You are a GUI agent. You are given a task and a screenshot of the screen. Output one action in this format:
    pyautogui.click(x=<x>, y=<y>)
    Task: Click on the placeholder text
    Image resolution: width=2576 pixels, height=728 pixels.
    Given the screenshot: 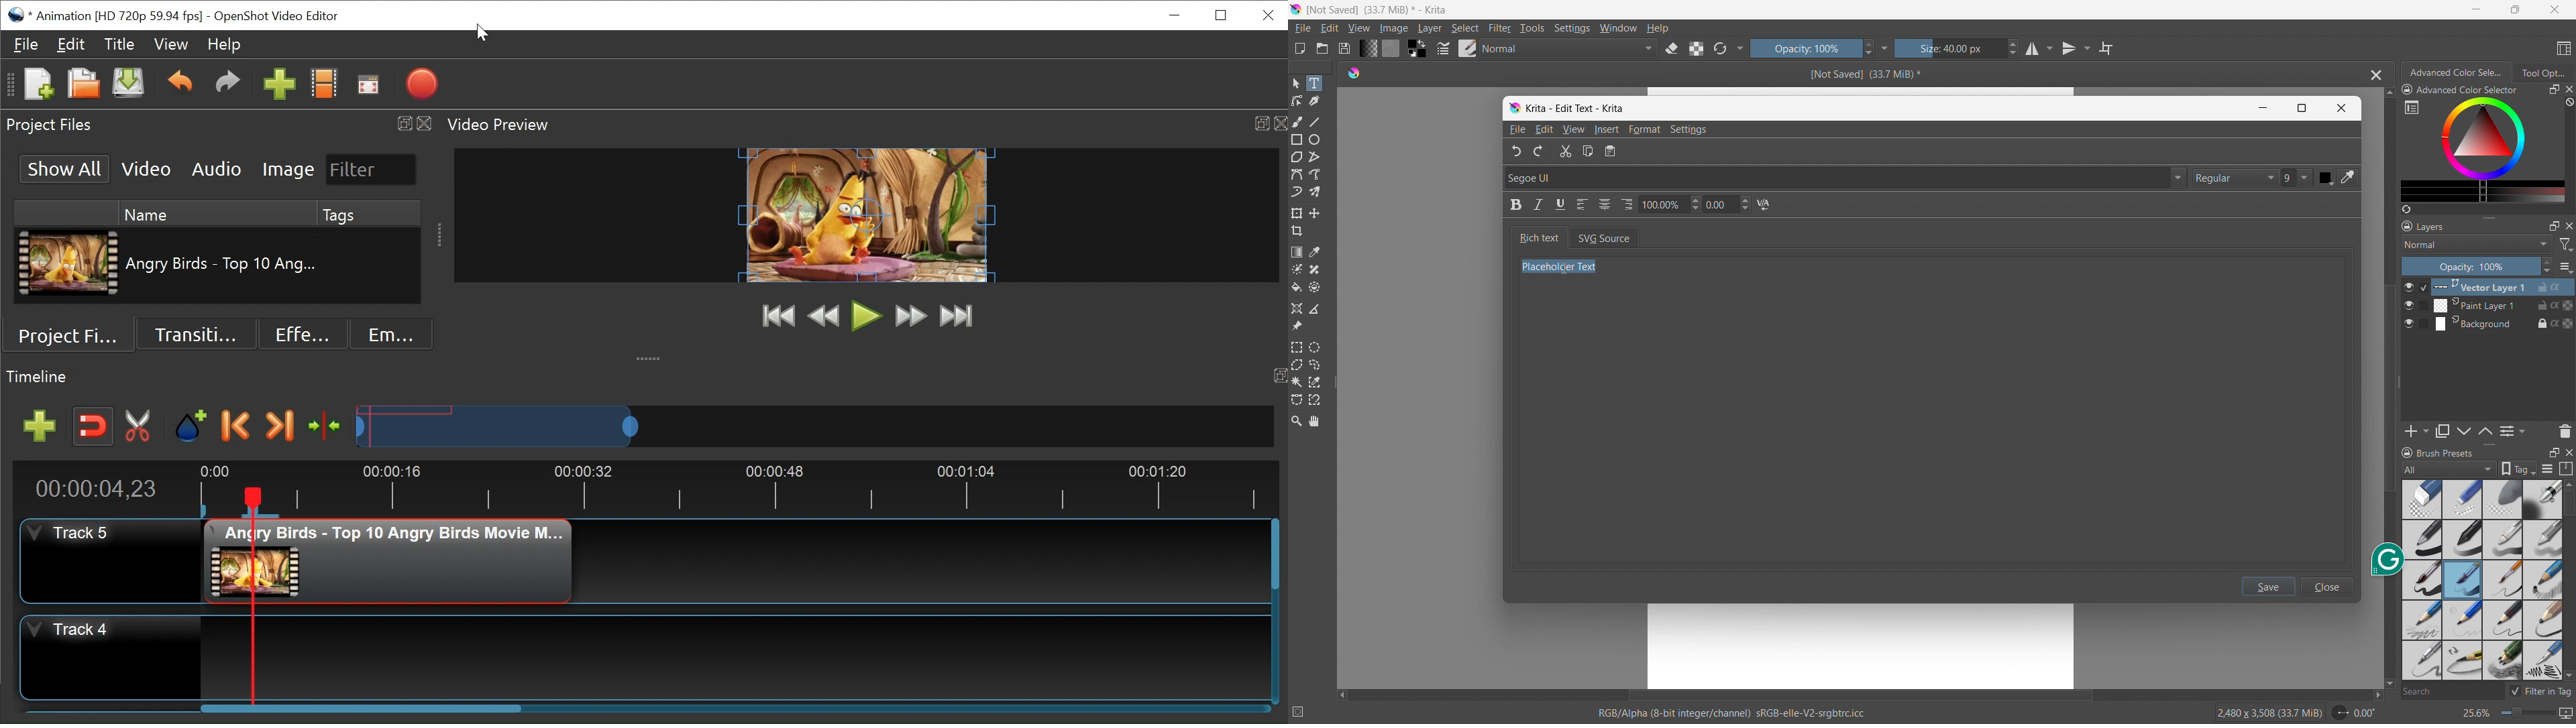 What is the action you would take?
    pyautogui.click(x=1559, y=267)
    